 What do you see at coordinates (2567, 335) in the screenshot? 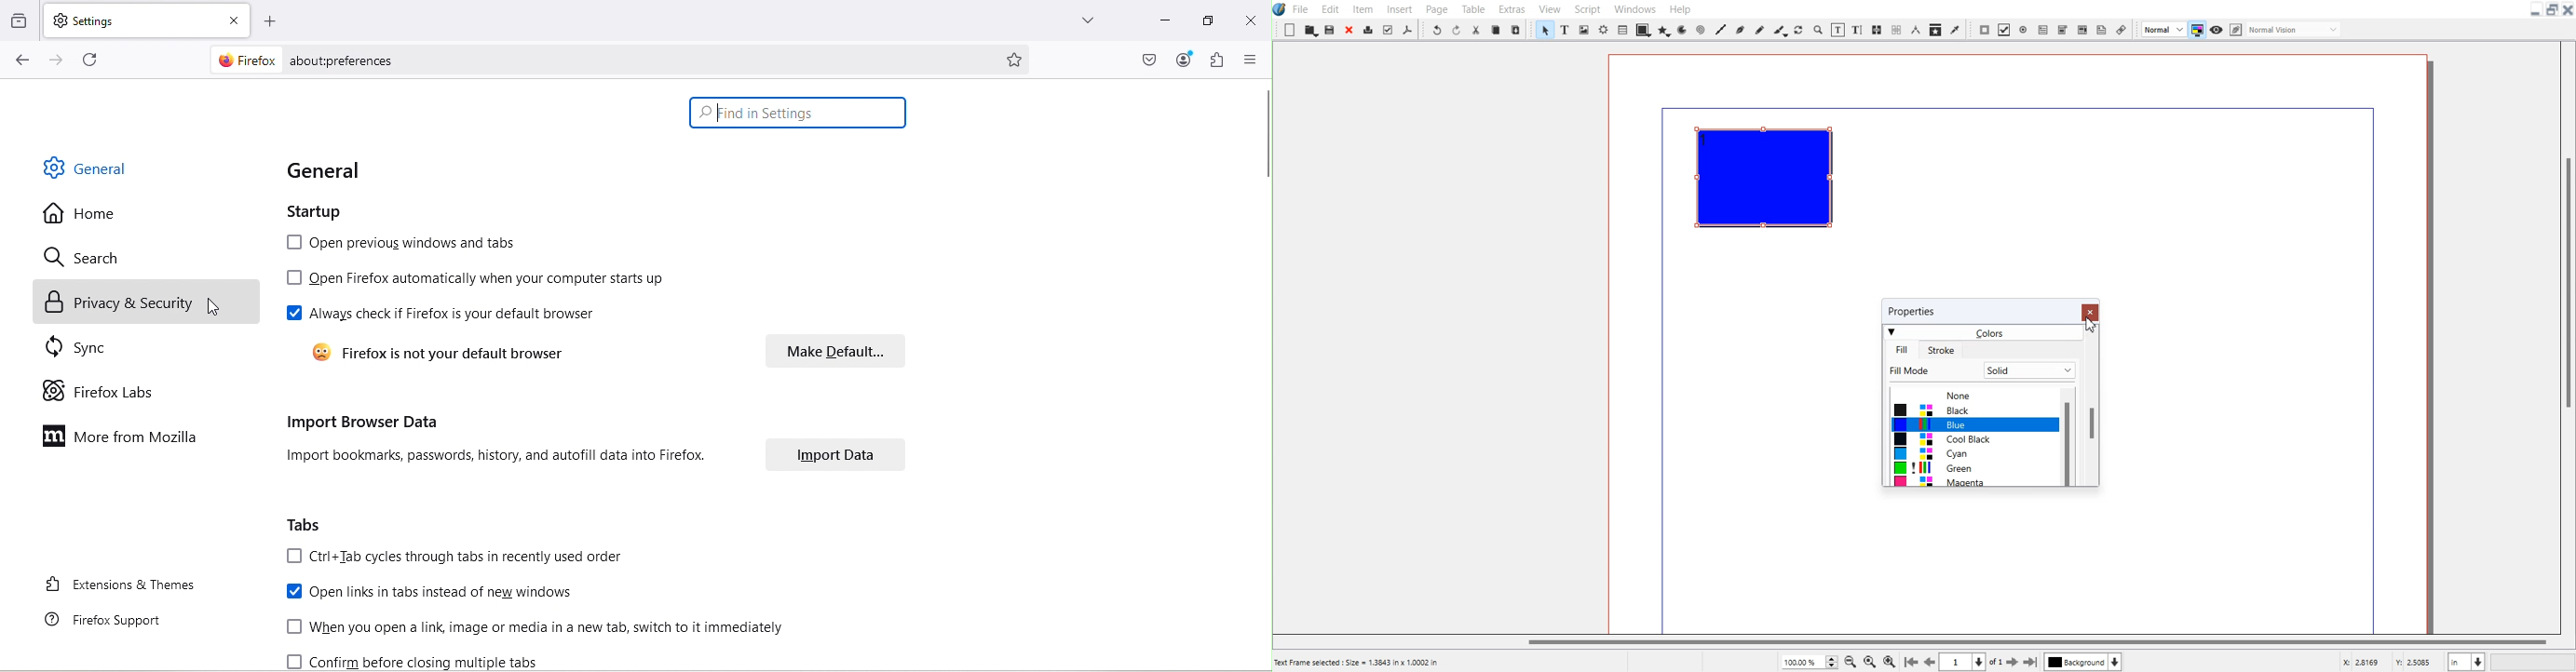
I see `Vertical Scroll bar` at bounding box center [2567, 335].